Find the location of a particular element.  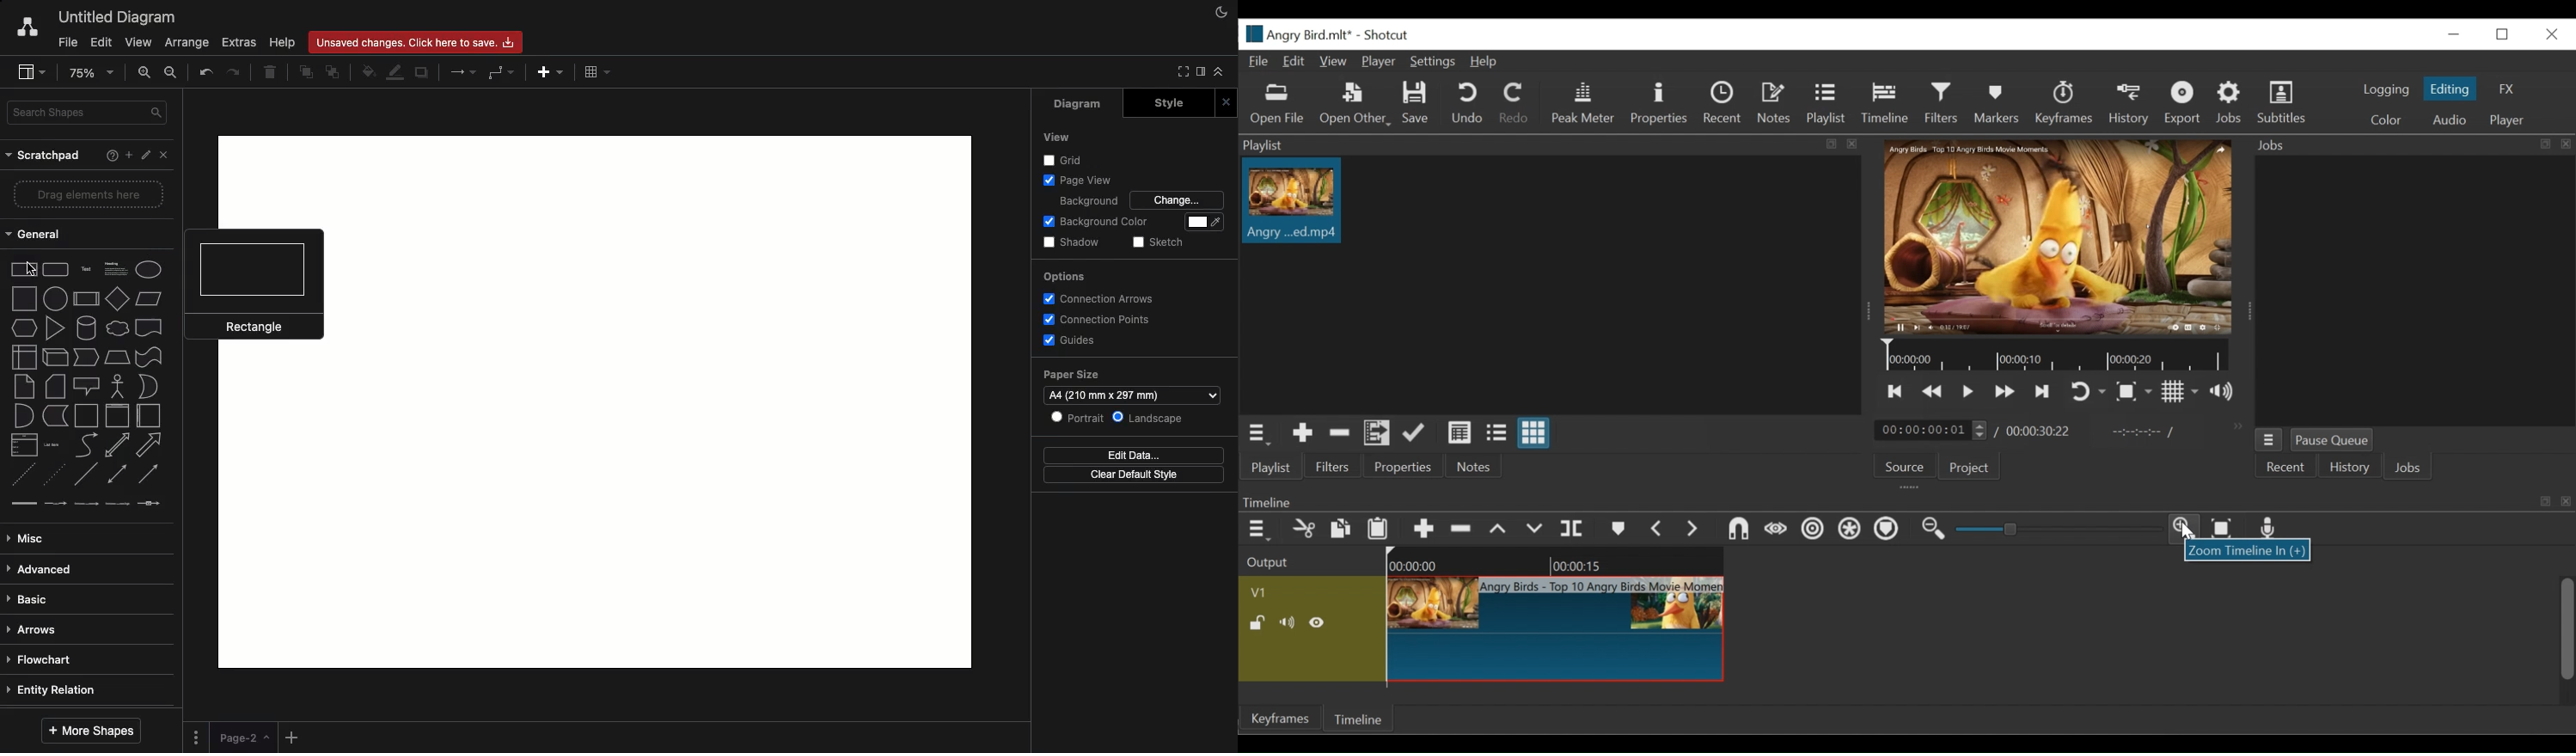

Keyframes is located at coordinates (2065, 104).